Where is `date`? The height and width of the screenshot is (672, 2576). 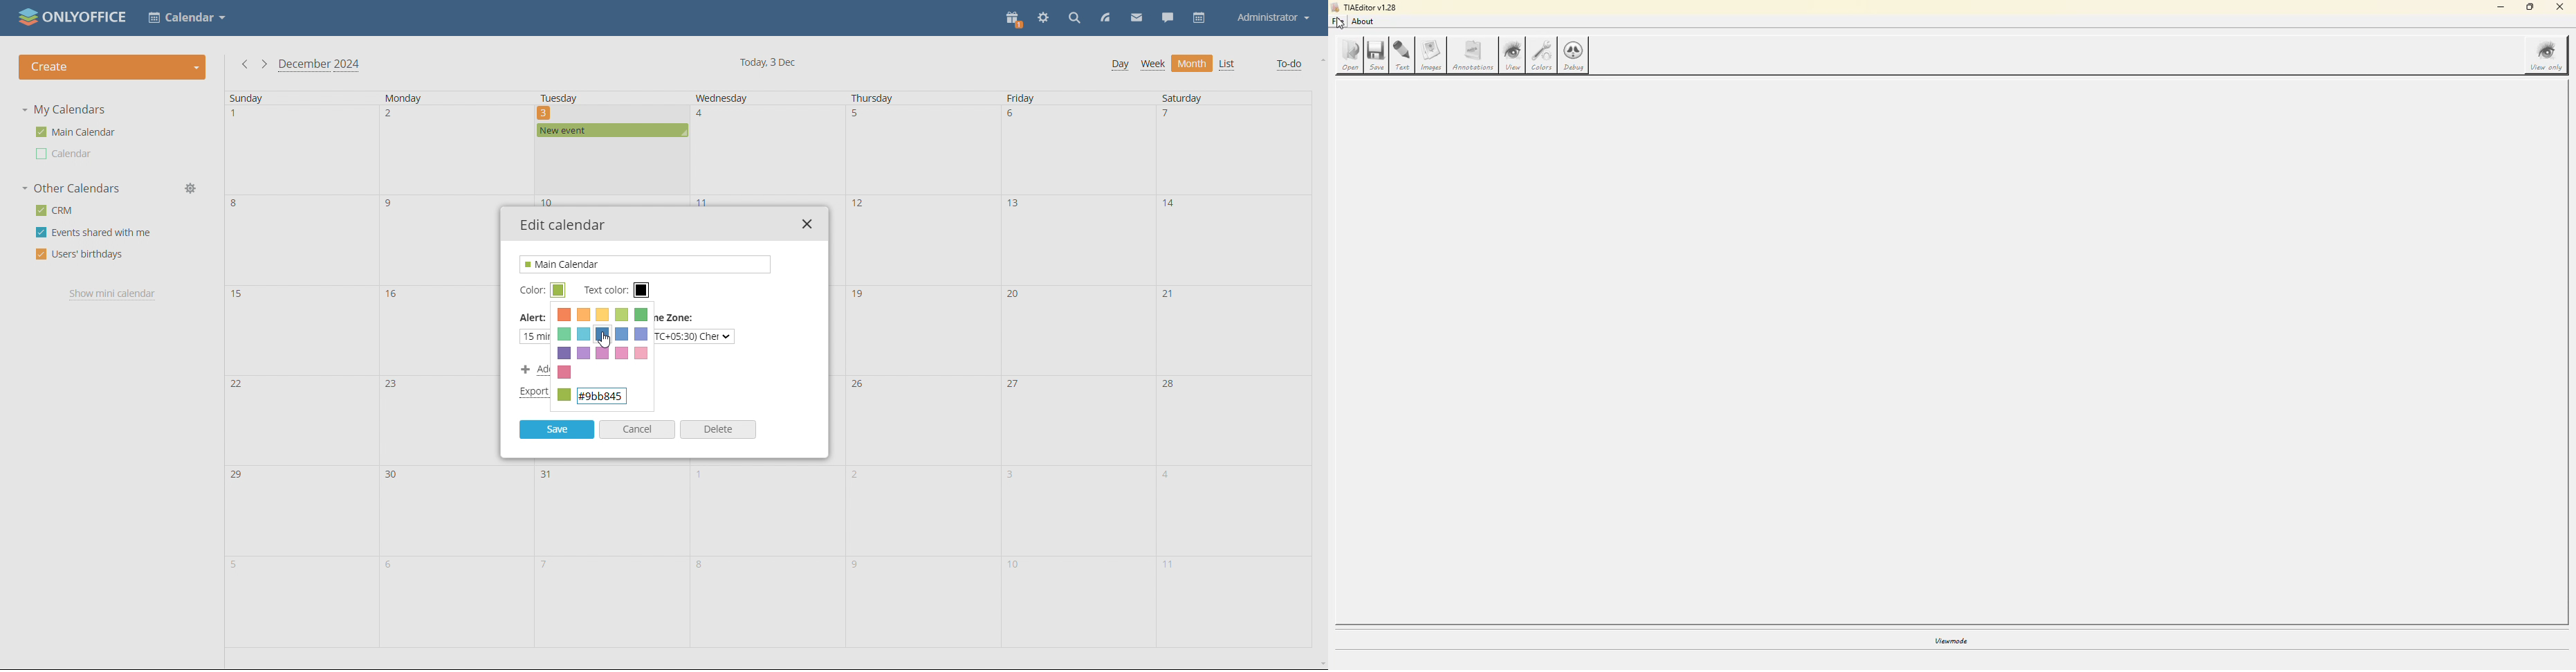
date is located at coordinates (1234, 239).